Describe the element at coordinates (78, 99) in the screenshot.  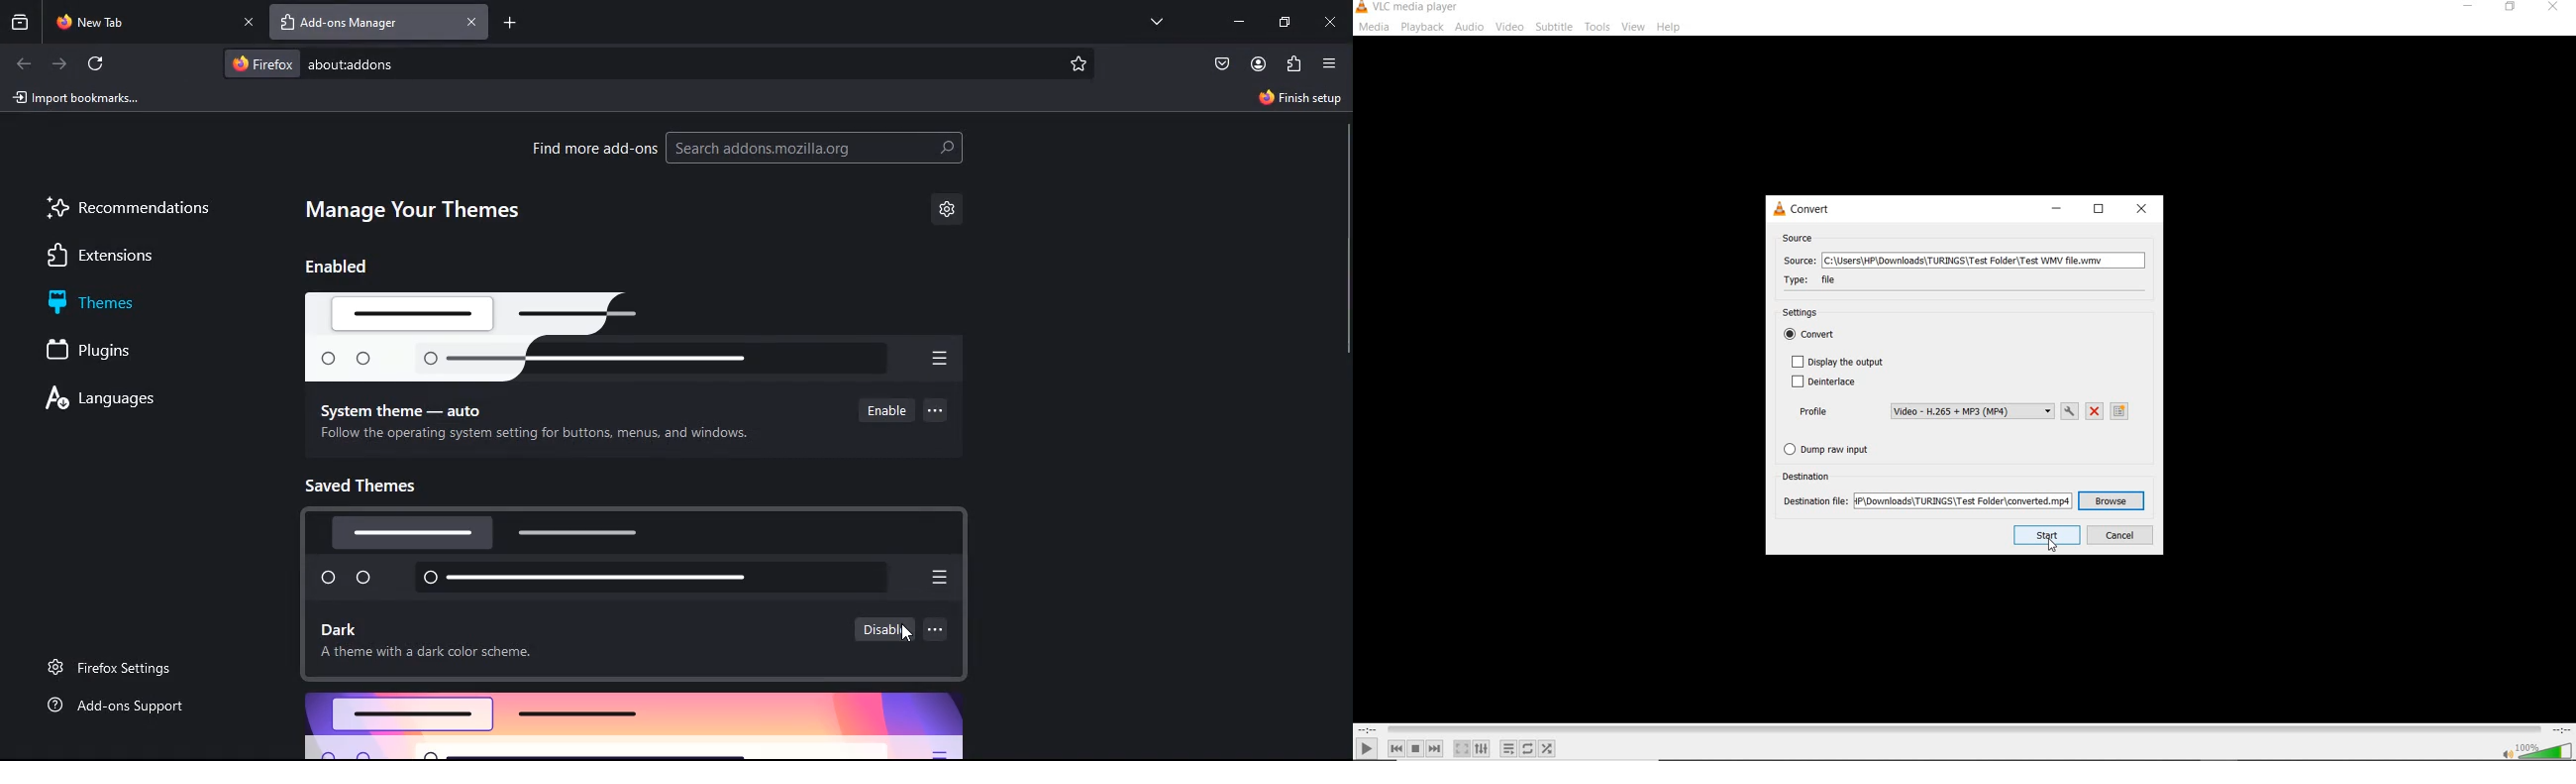
I see `import bookmarks` at that location.